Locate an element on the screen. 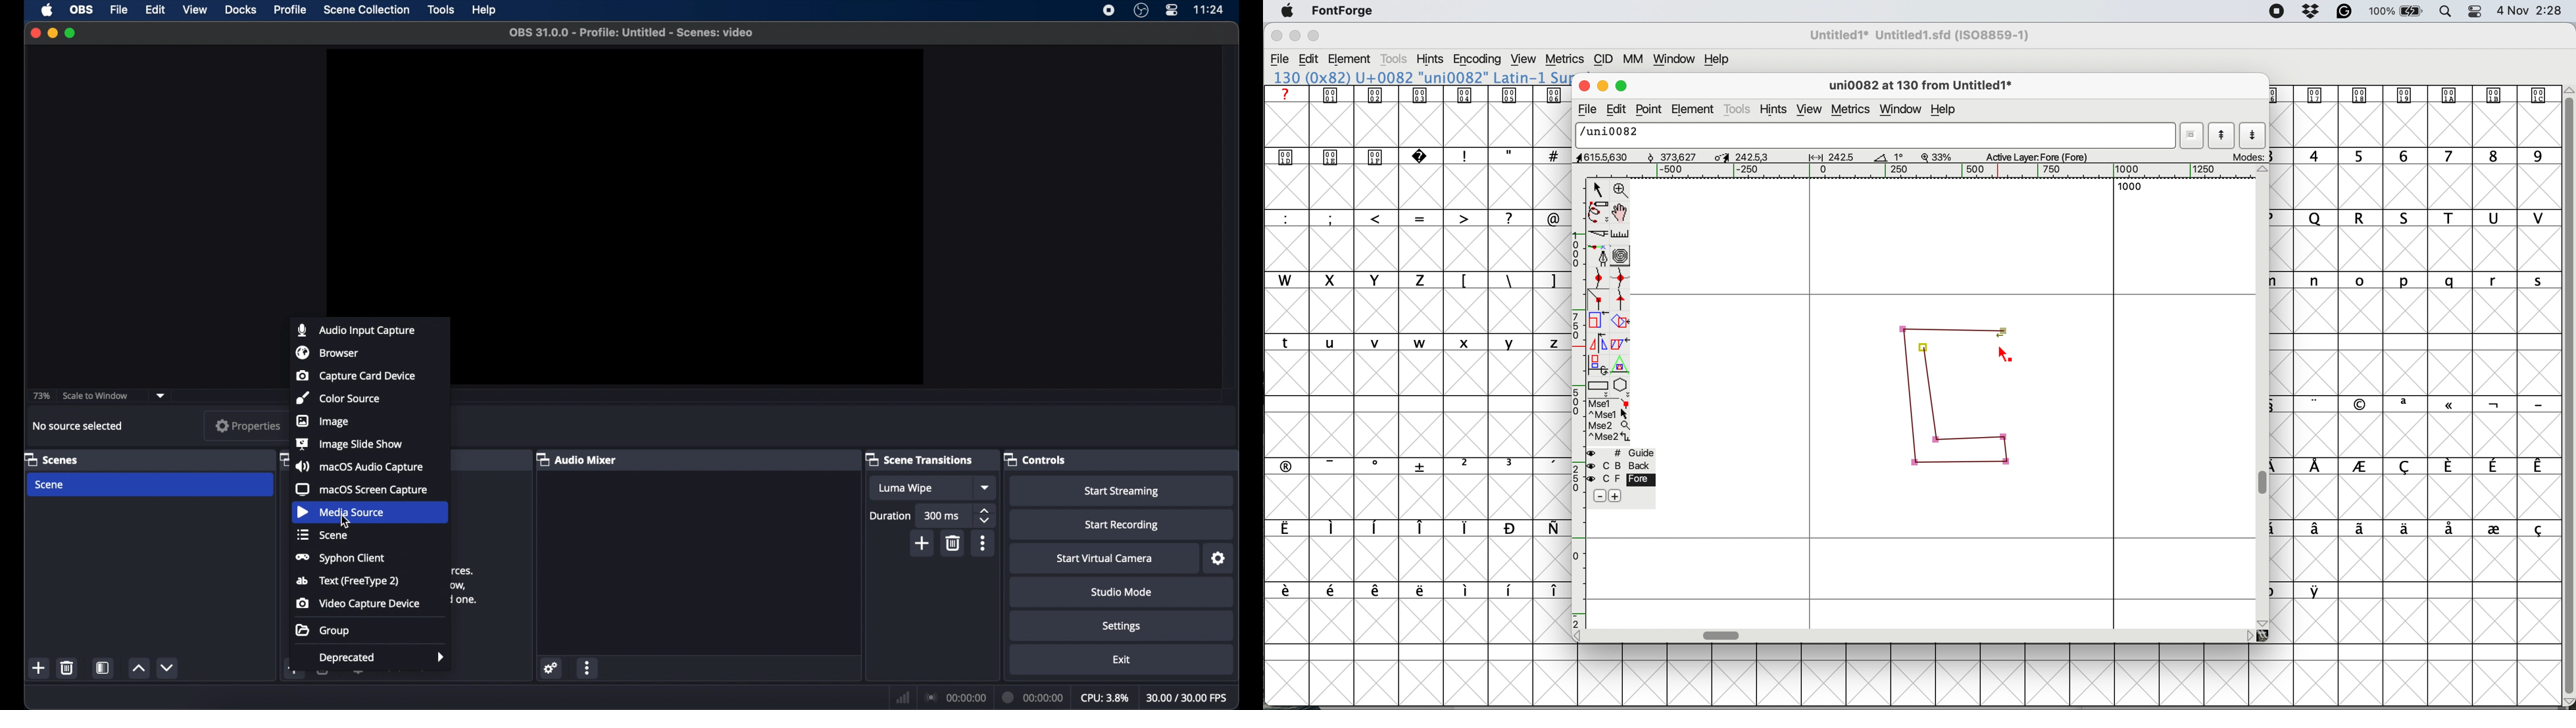 The height and width of the screenshot is (728, 2576). close is located at coordinates (1276, 36).